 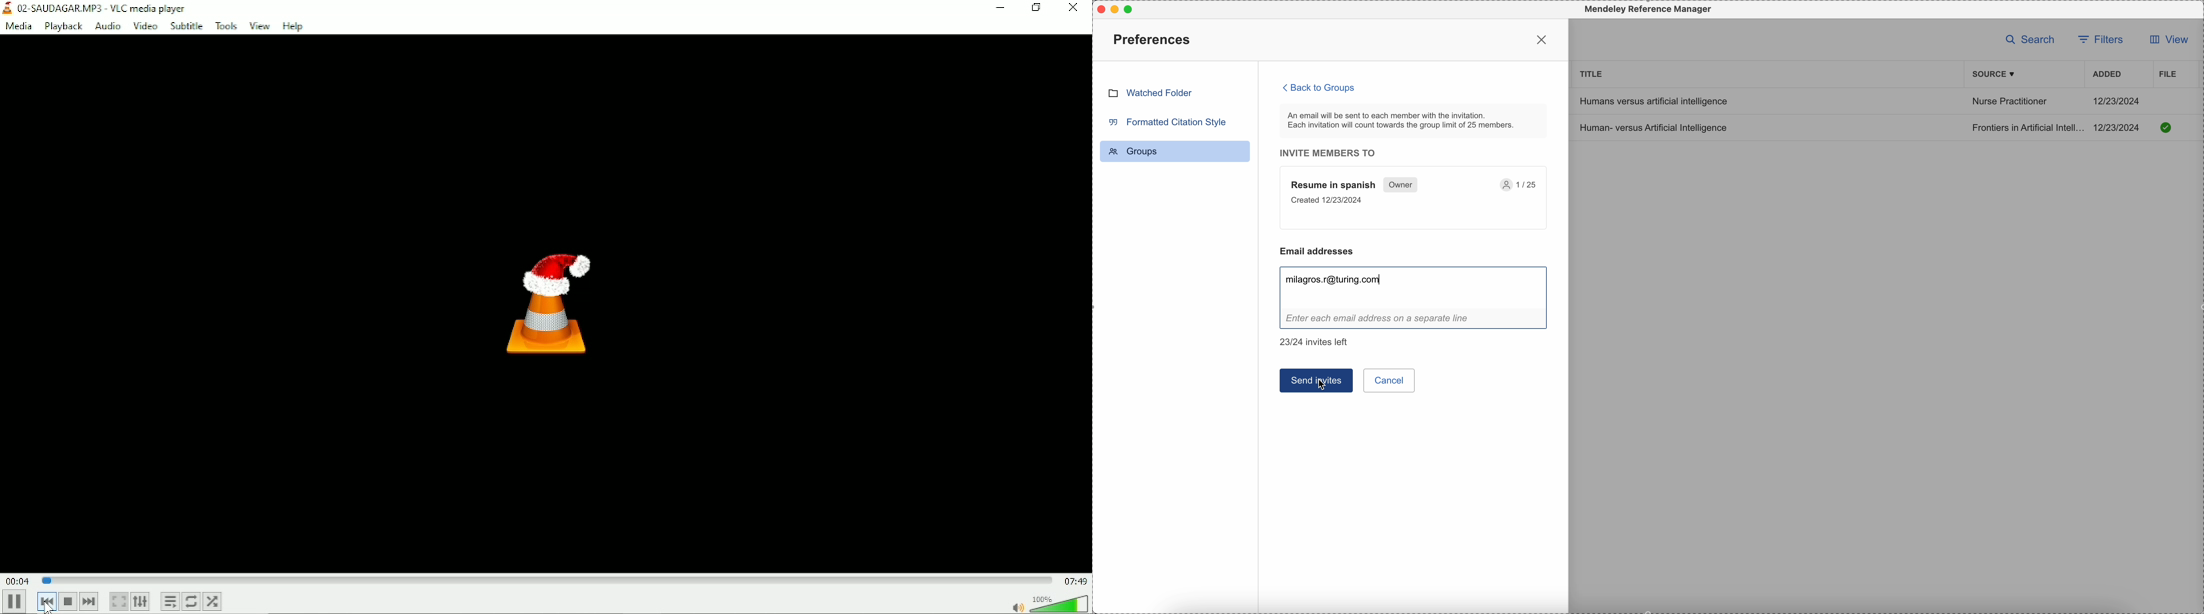 I want to click on Tools, so click(x=224, y=26).